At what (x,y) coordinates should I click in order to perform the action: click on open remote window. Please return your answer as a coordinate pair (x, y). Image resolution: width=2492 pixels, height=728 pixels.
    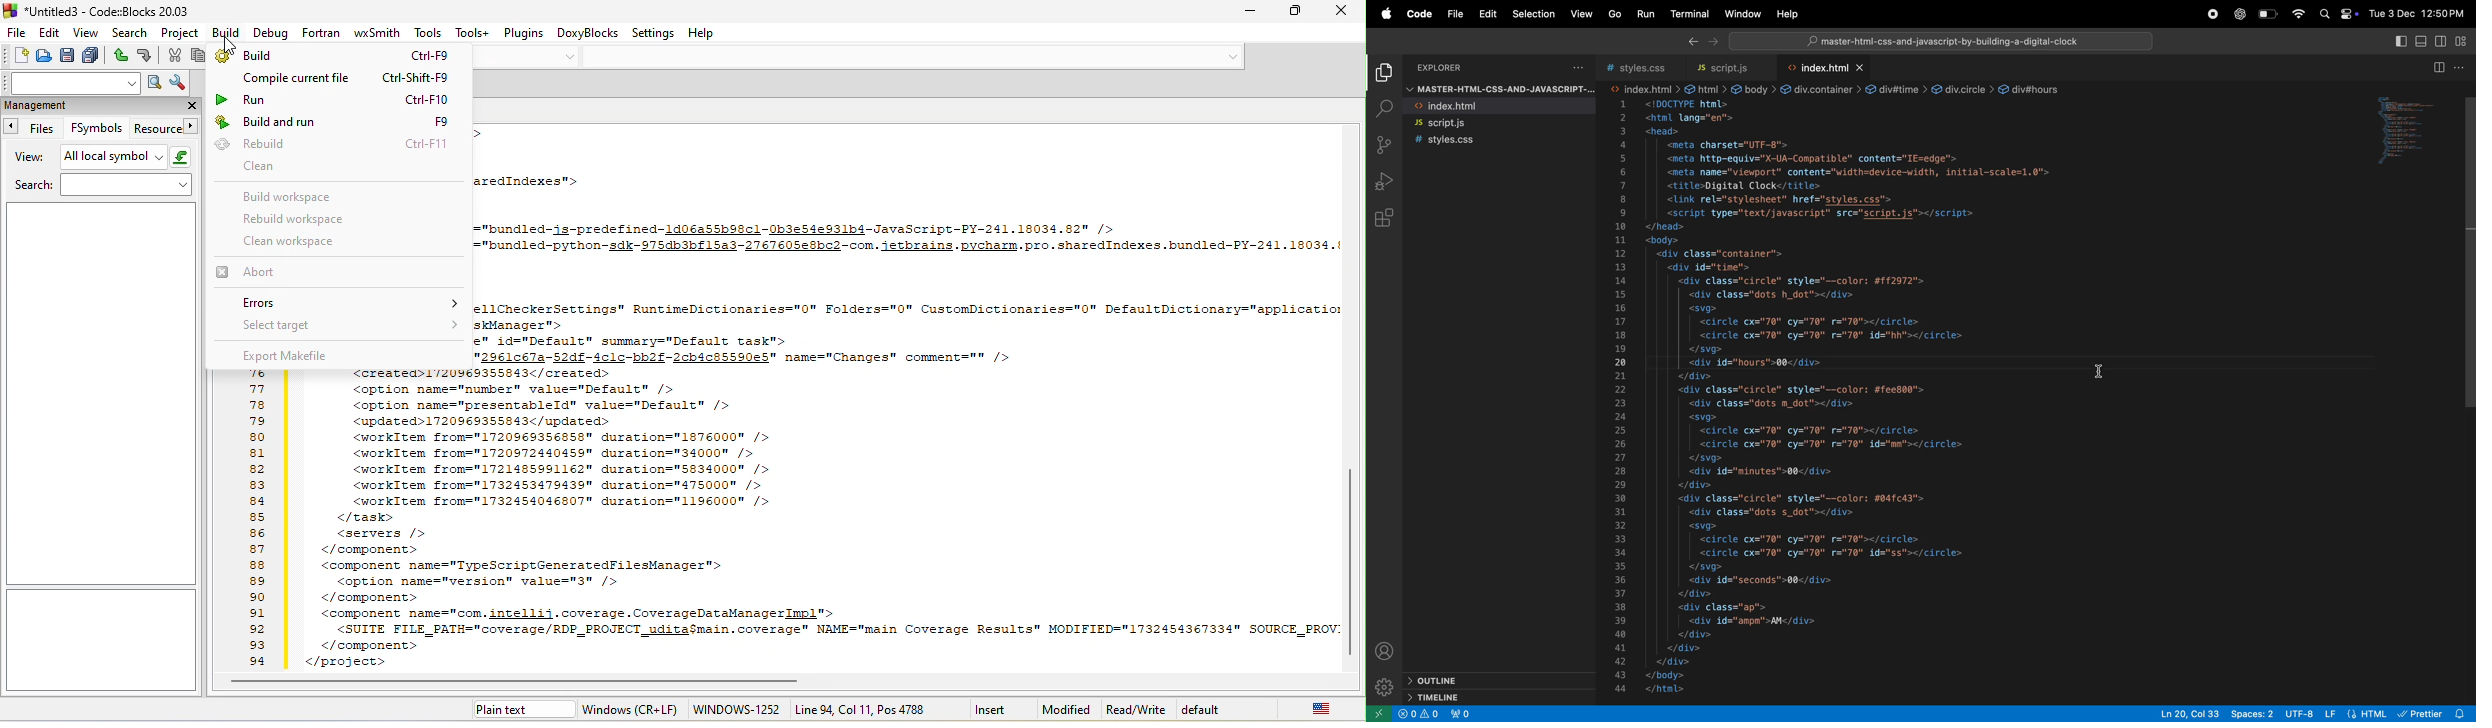
    Looking at the image, I should click on (1377, 714).